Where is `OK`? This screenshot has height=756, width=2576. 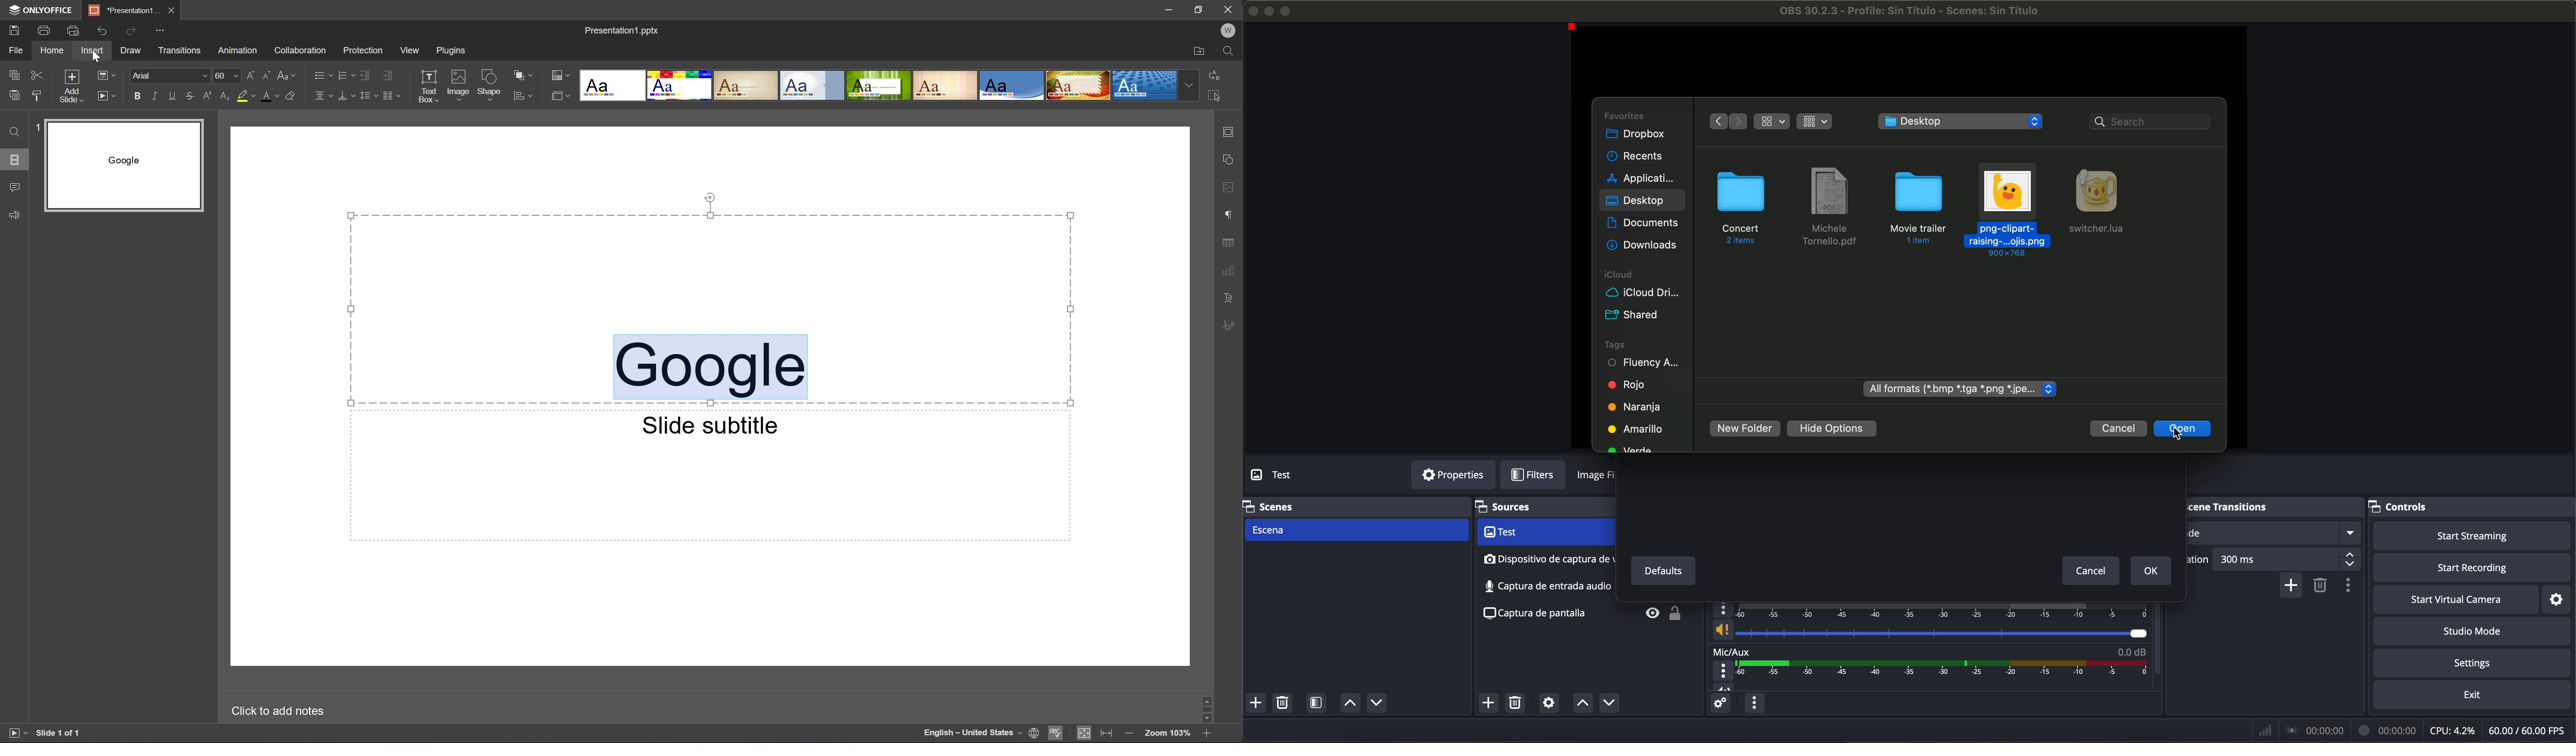
OK is located at coordinates (2151, 572).